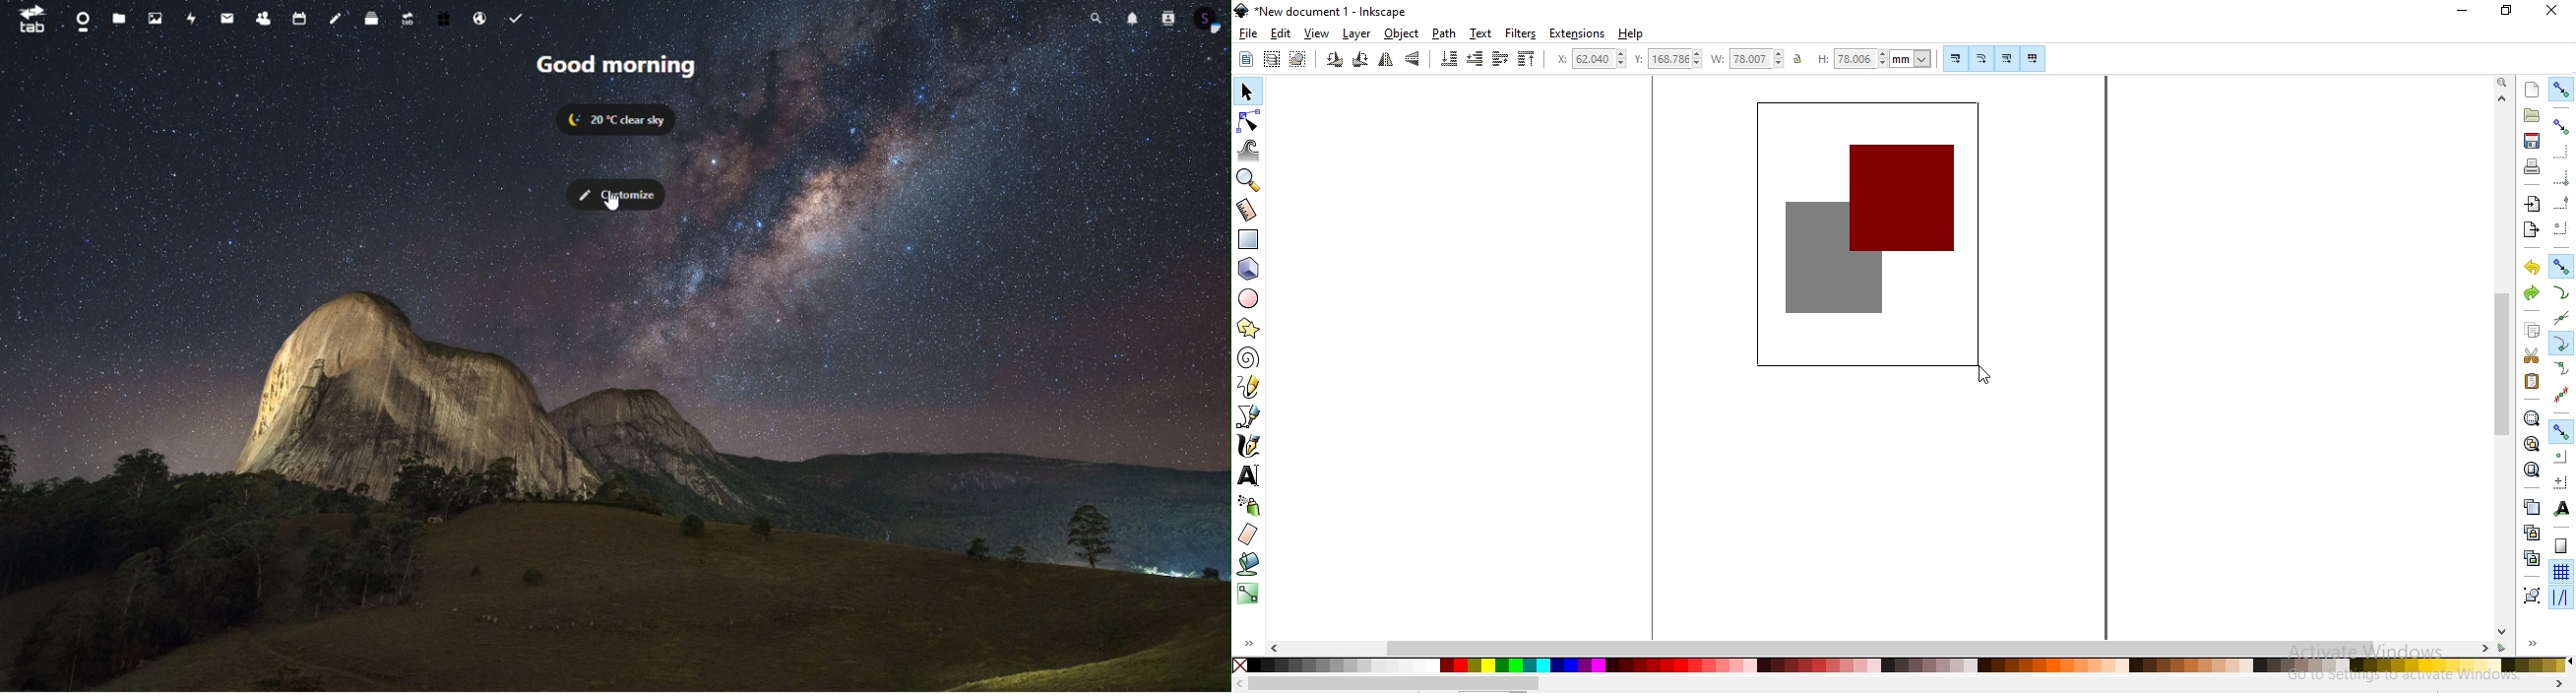 The width and height of the screenshot is (2576, 700). Describe the element at coordinates (1251, 269) in the screenshot. I see `create 3d box` at that location.